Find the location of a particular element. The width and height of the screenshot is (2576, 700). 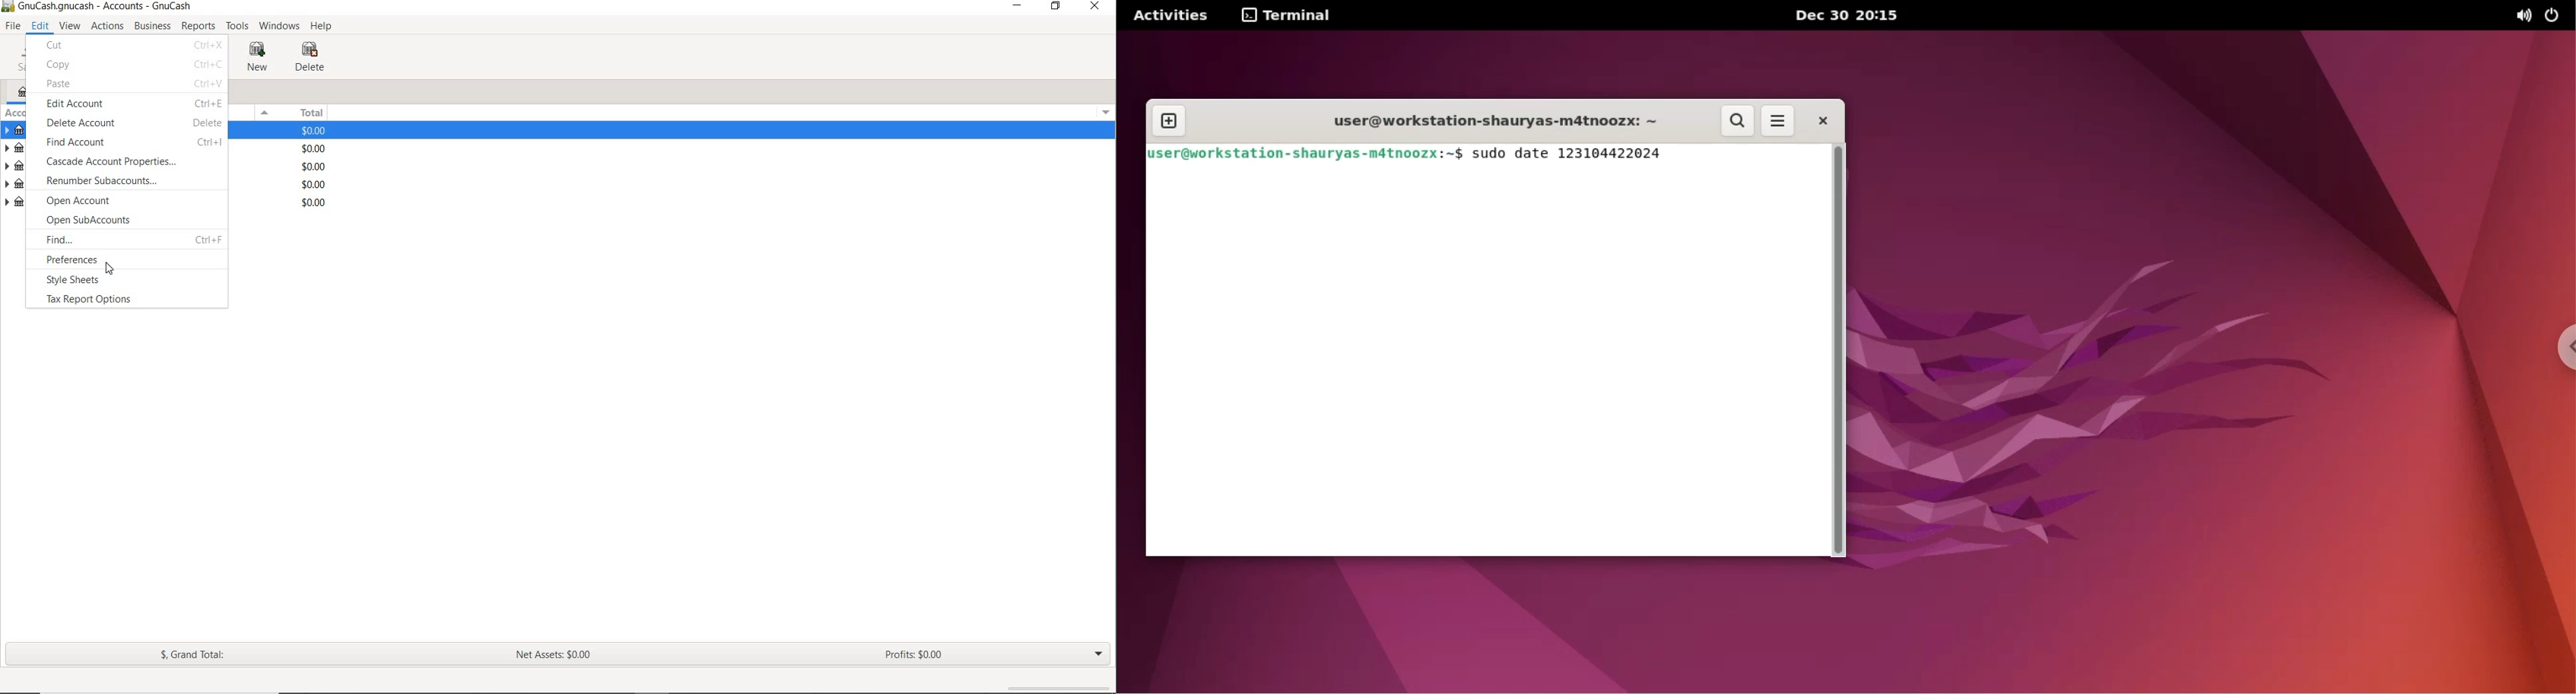

WINDOWS is located at coordinates (279, 27).